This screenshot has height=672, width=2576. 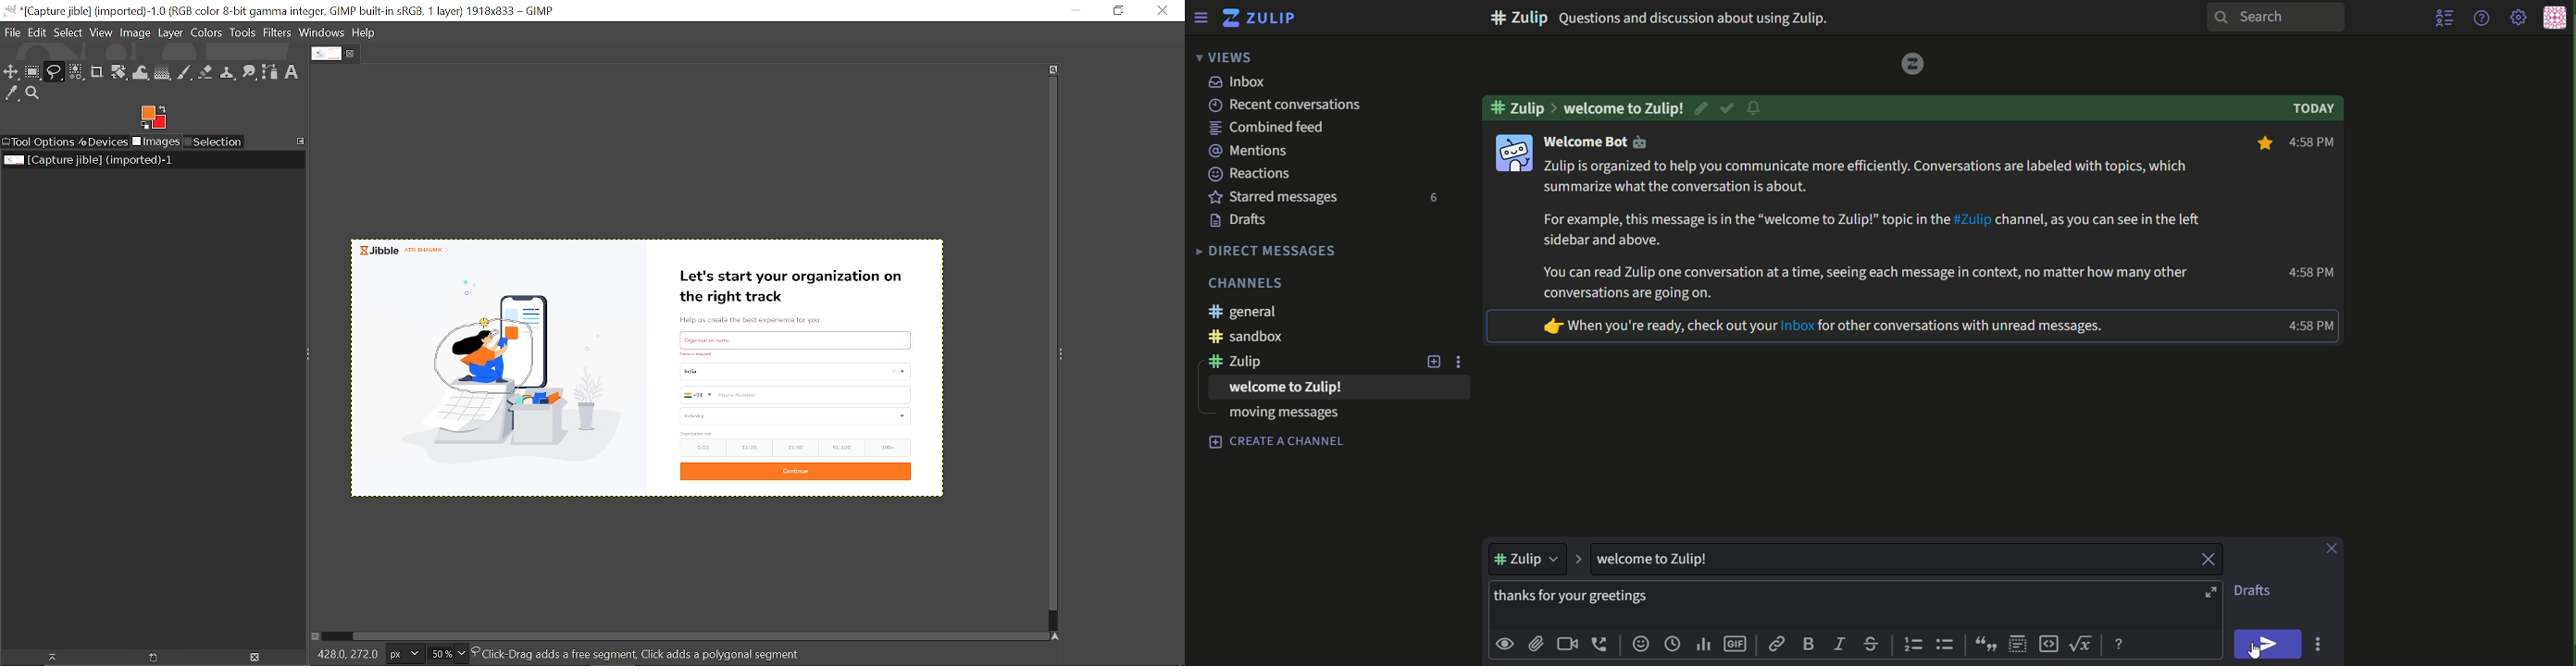 I want to click on text, so click(x=1279, y=418).